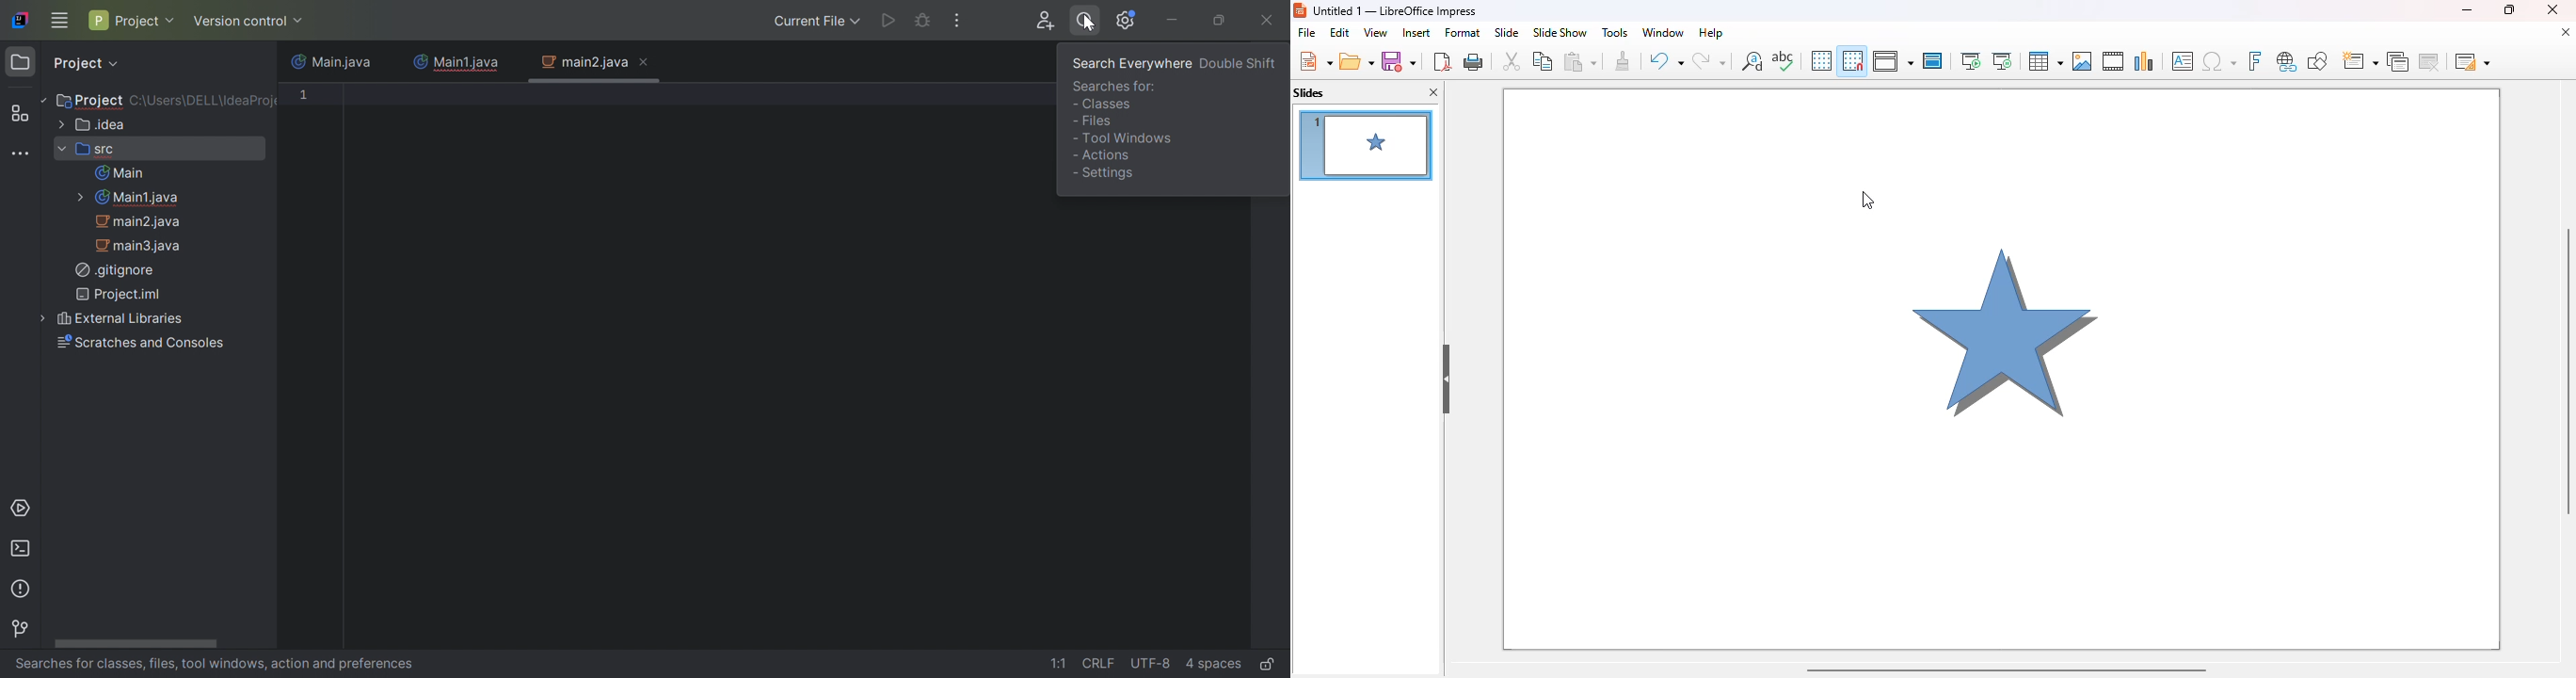  I want to click on insert hyperlink, so click(2287, 61).